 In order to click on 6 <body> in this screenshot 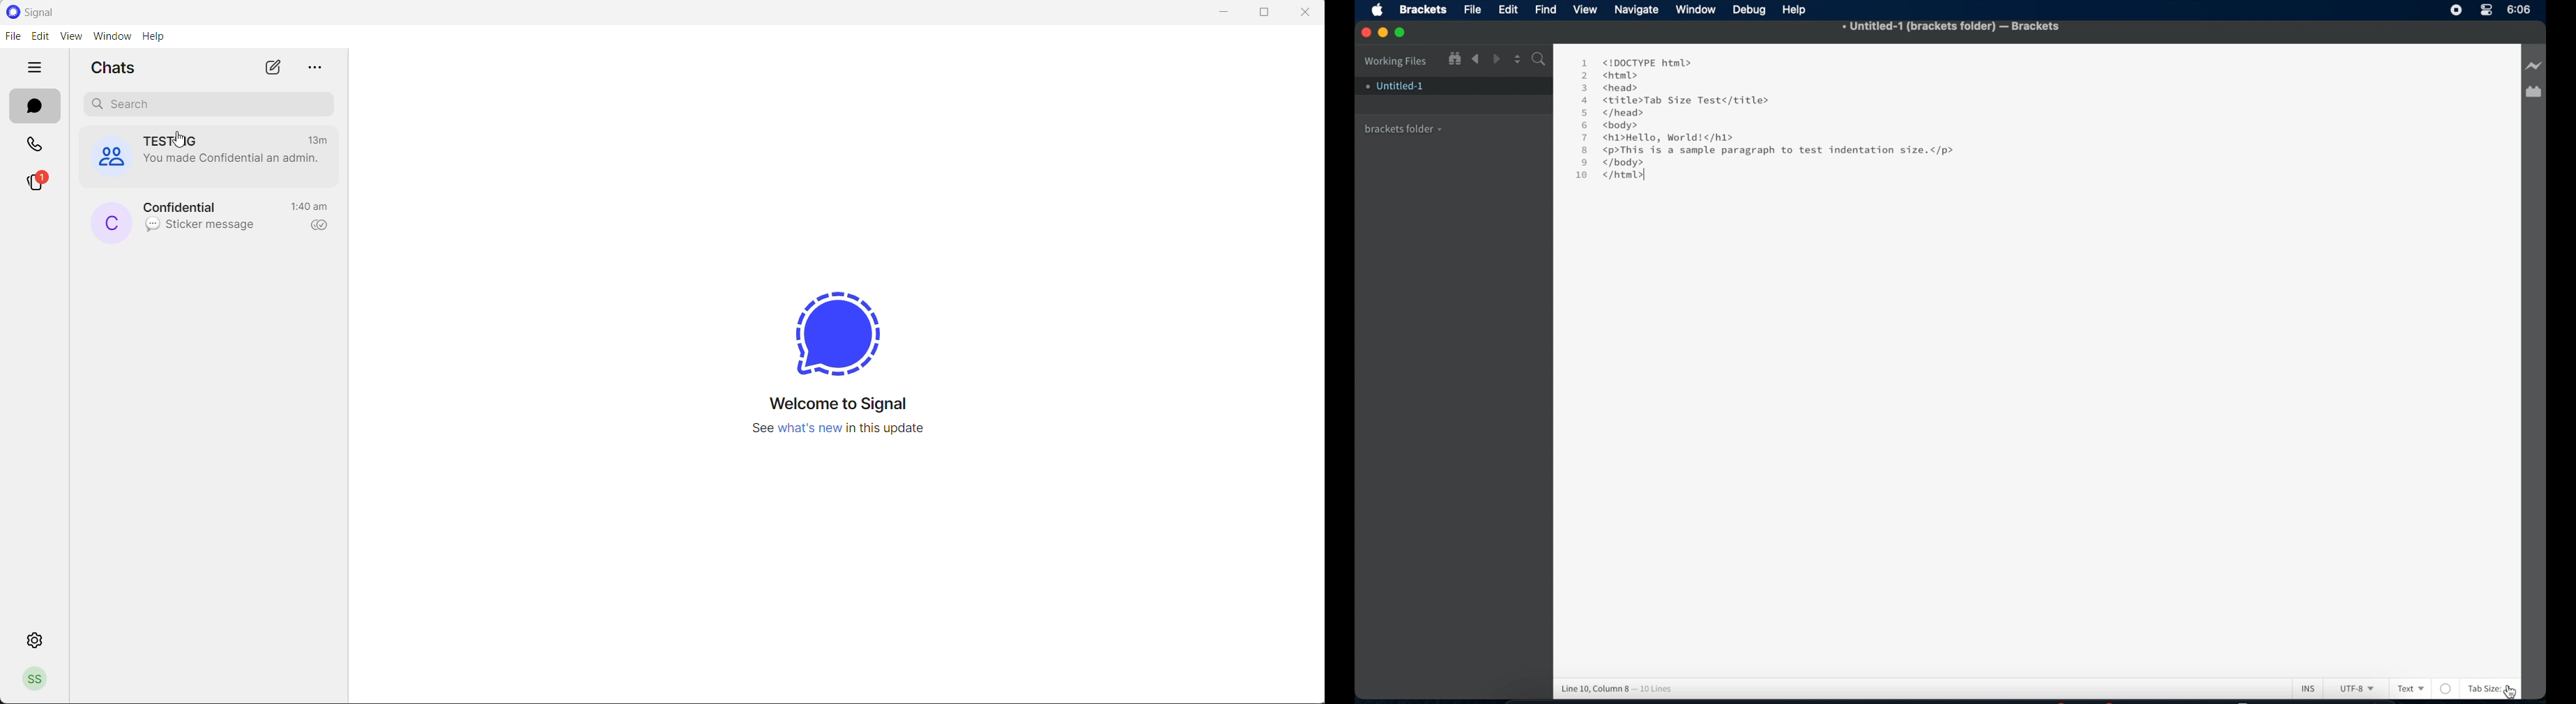, I will do `click(1615, 126)`.